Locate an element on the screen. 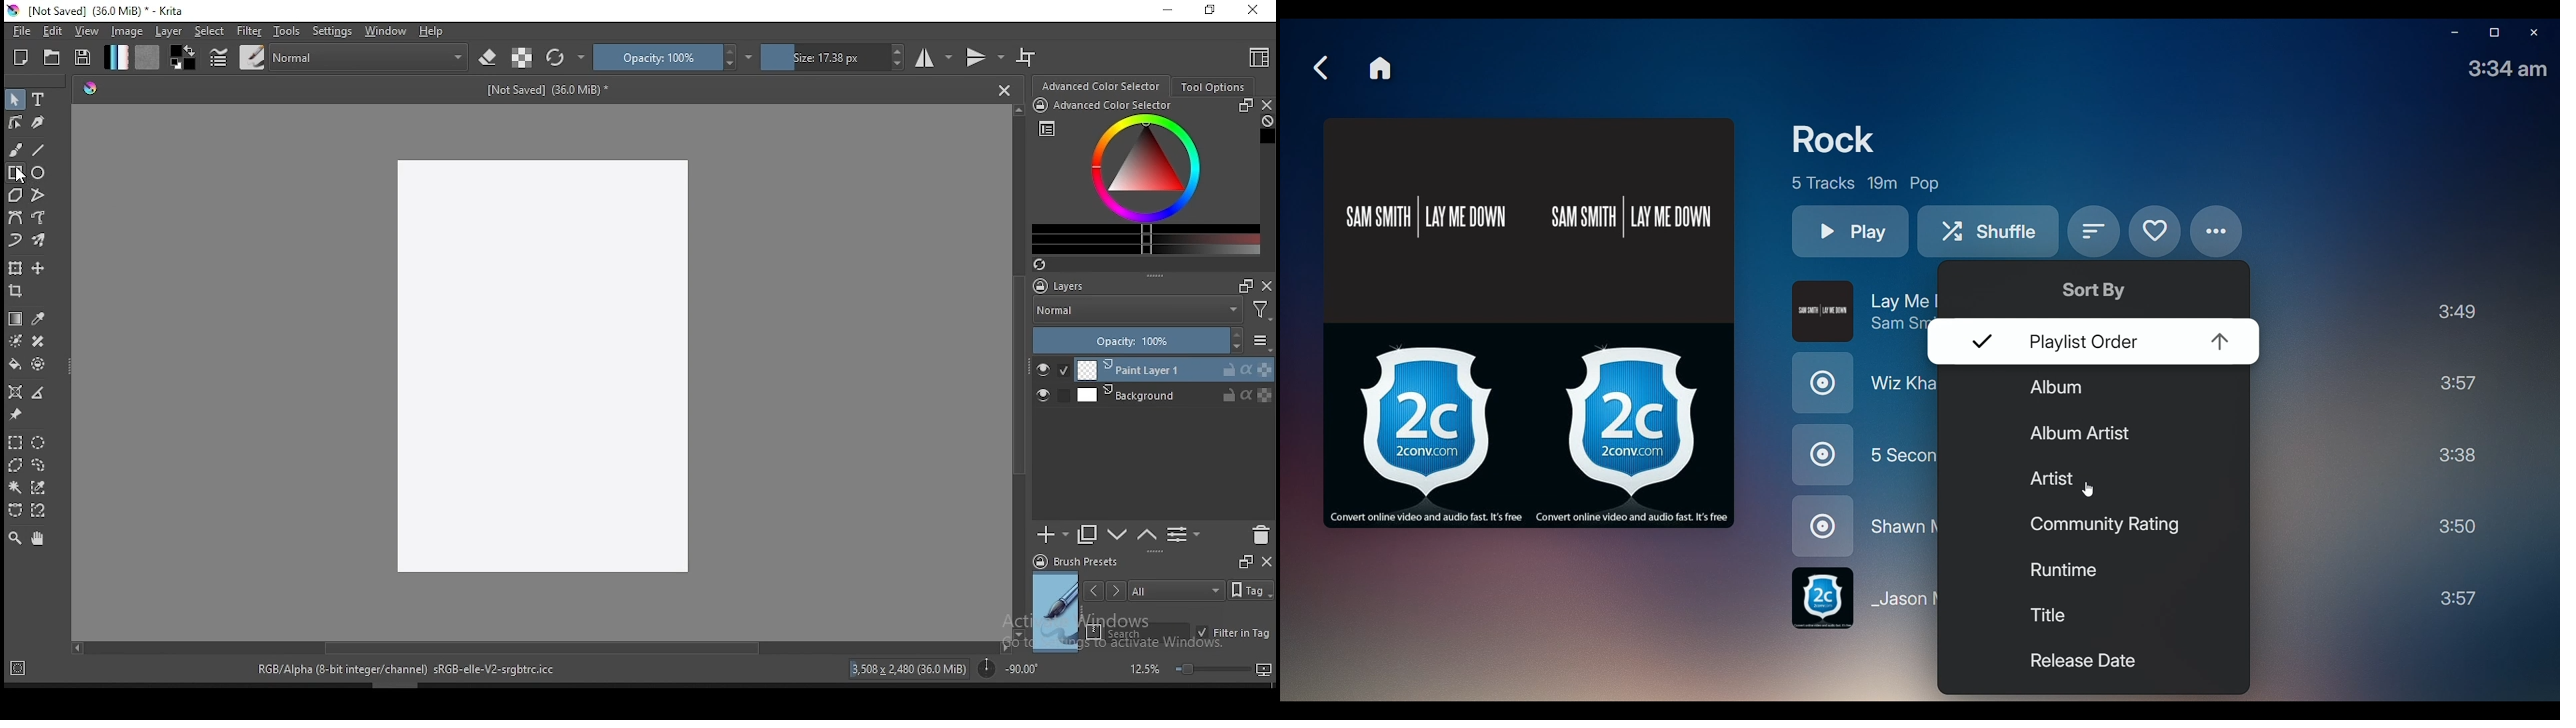  rectangle tool is located at coordinates (15, 173).